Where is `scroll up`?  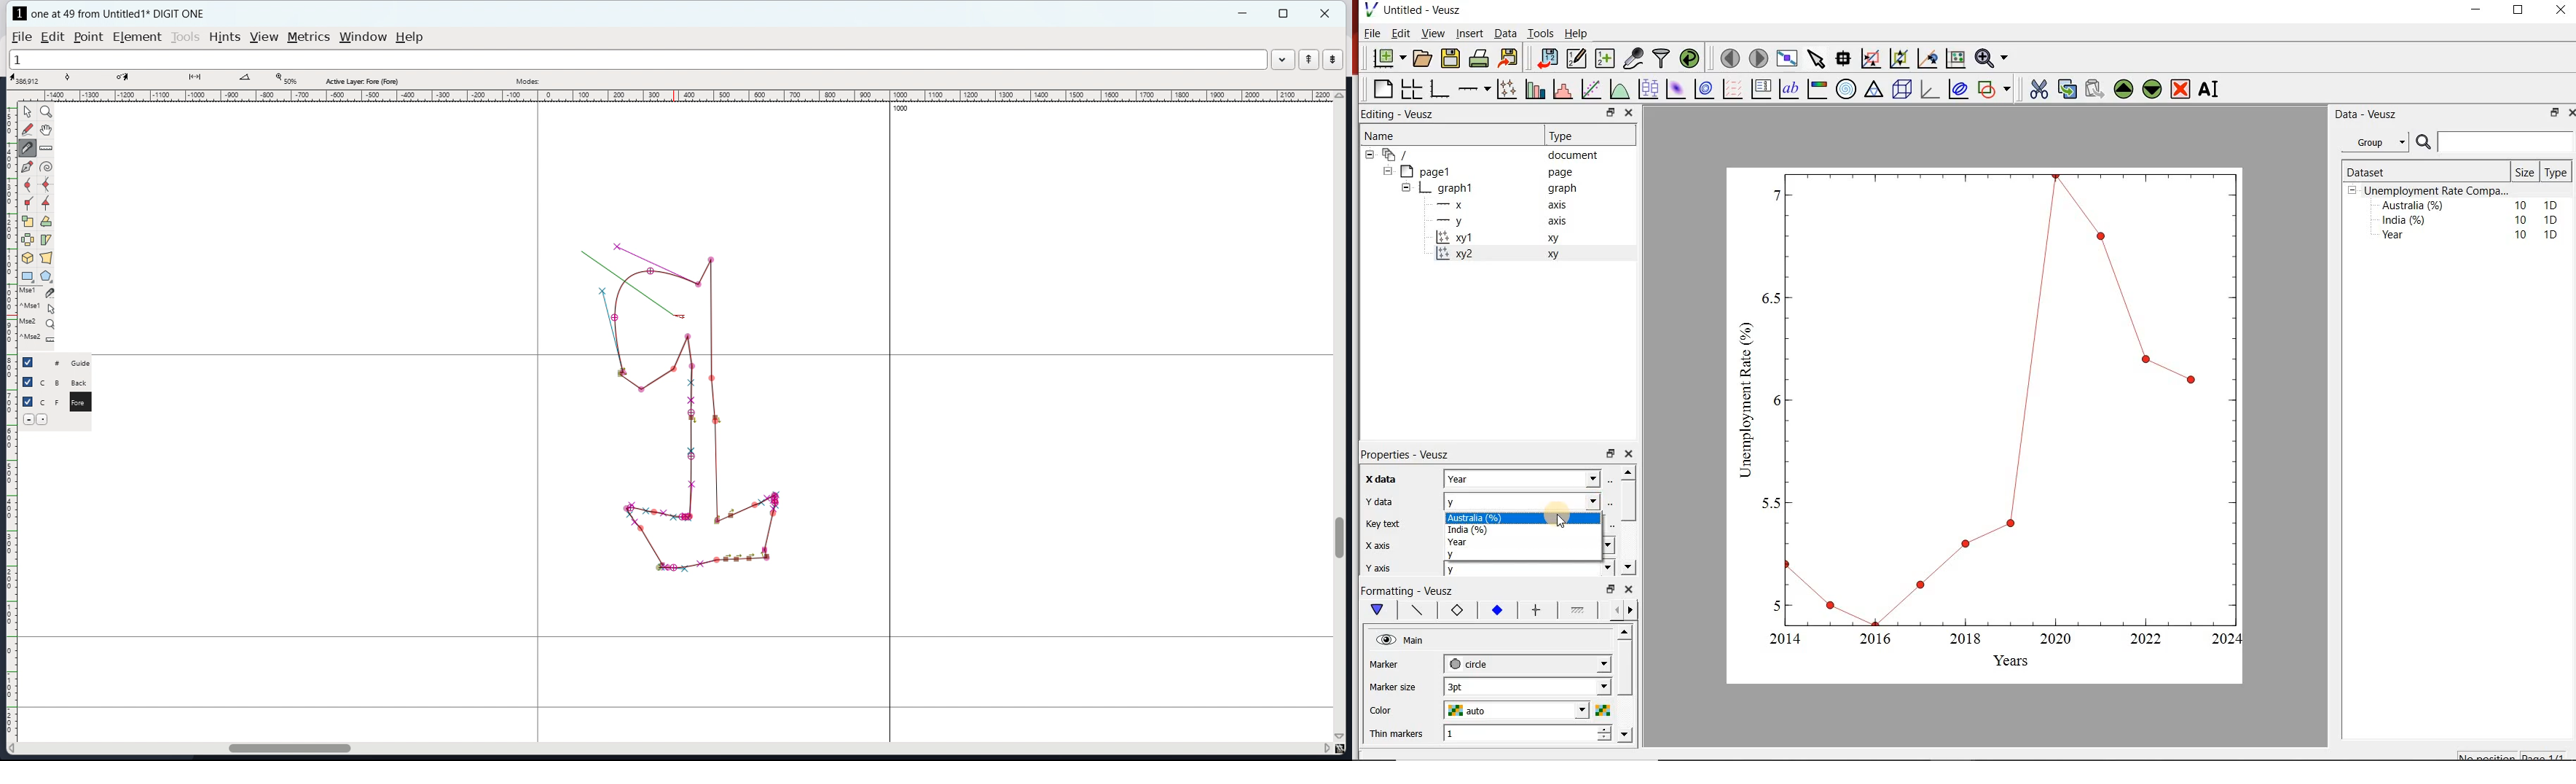 scroll up is located at coordinates (1339, 95).